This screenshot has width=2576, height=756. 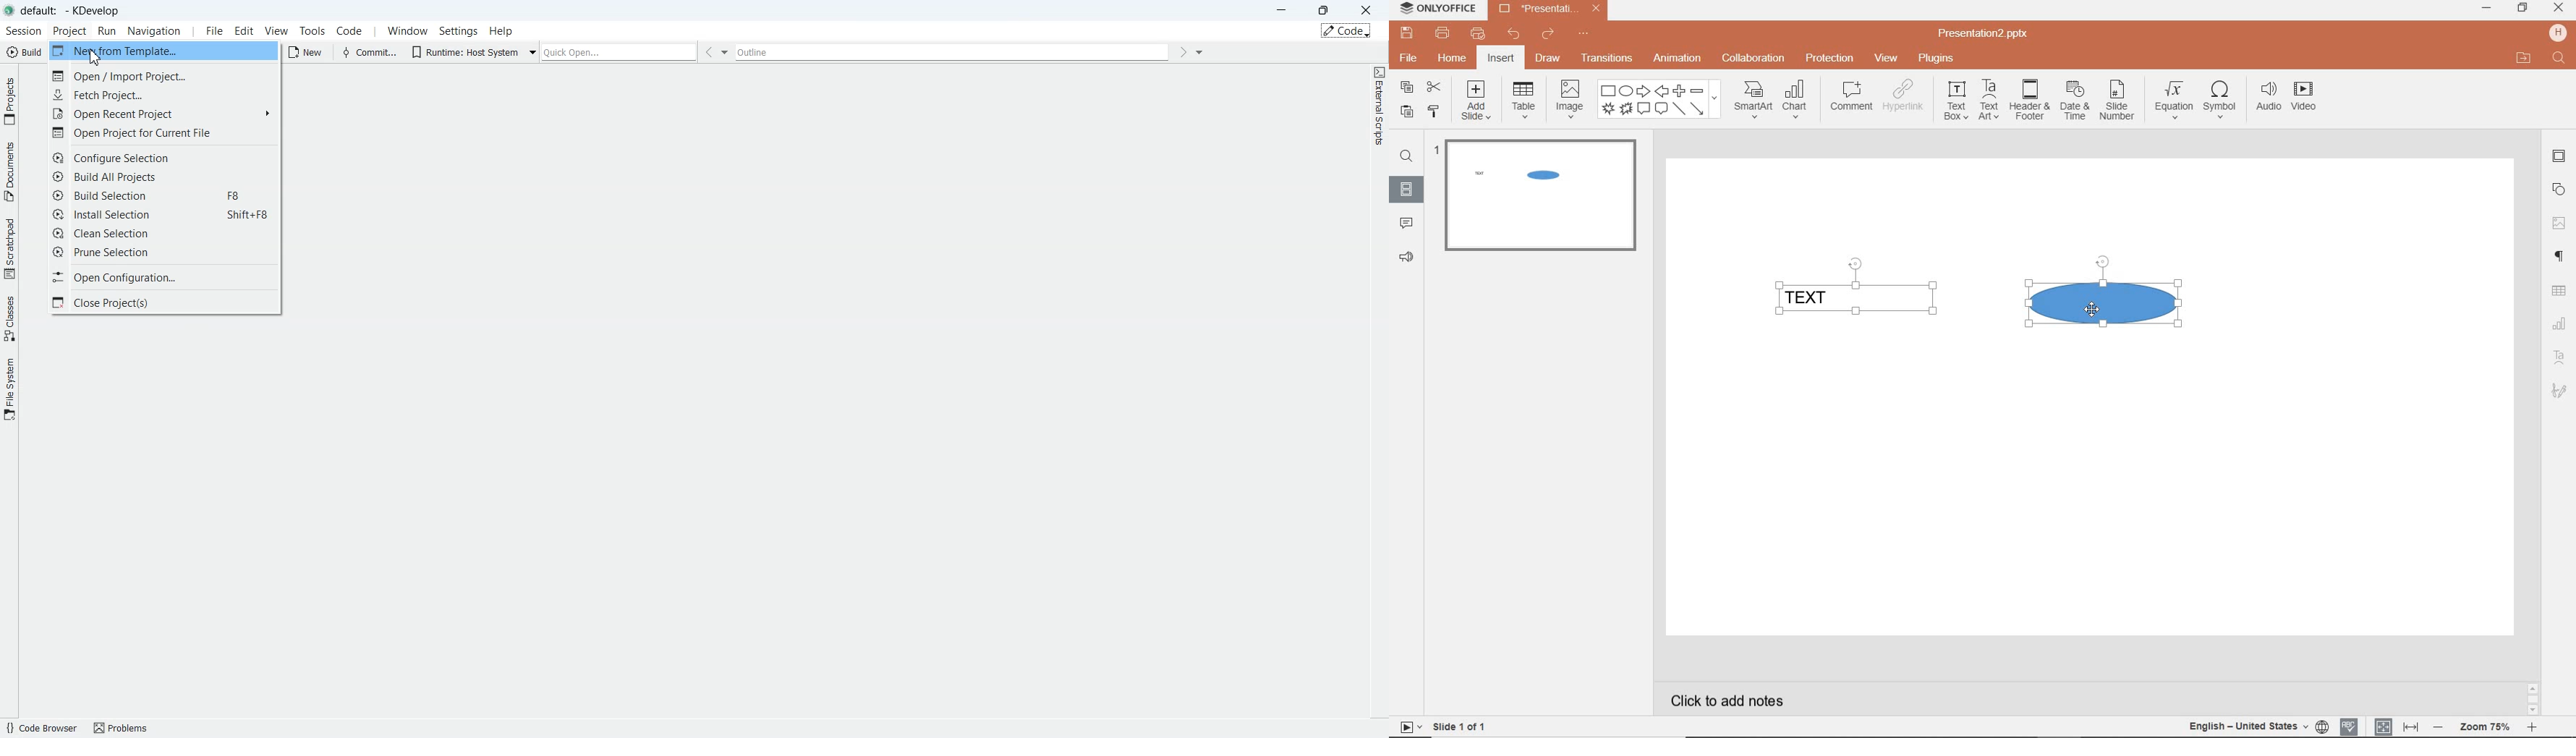 What do you see at coordinates (1730, 699) in the screenshot?
I see `CLICK TO ADD NOTES` at bounding box center [1730, 699].